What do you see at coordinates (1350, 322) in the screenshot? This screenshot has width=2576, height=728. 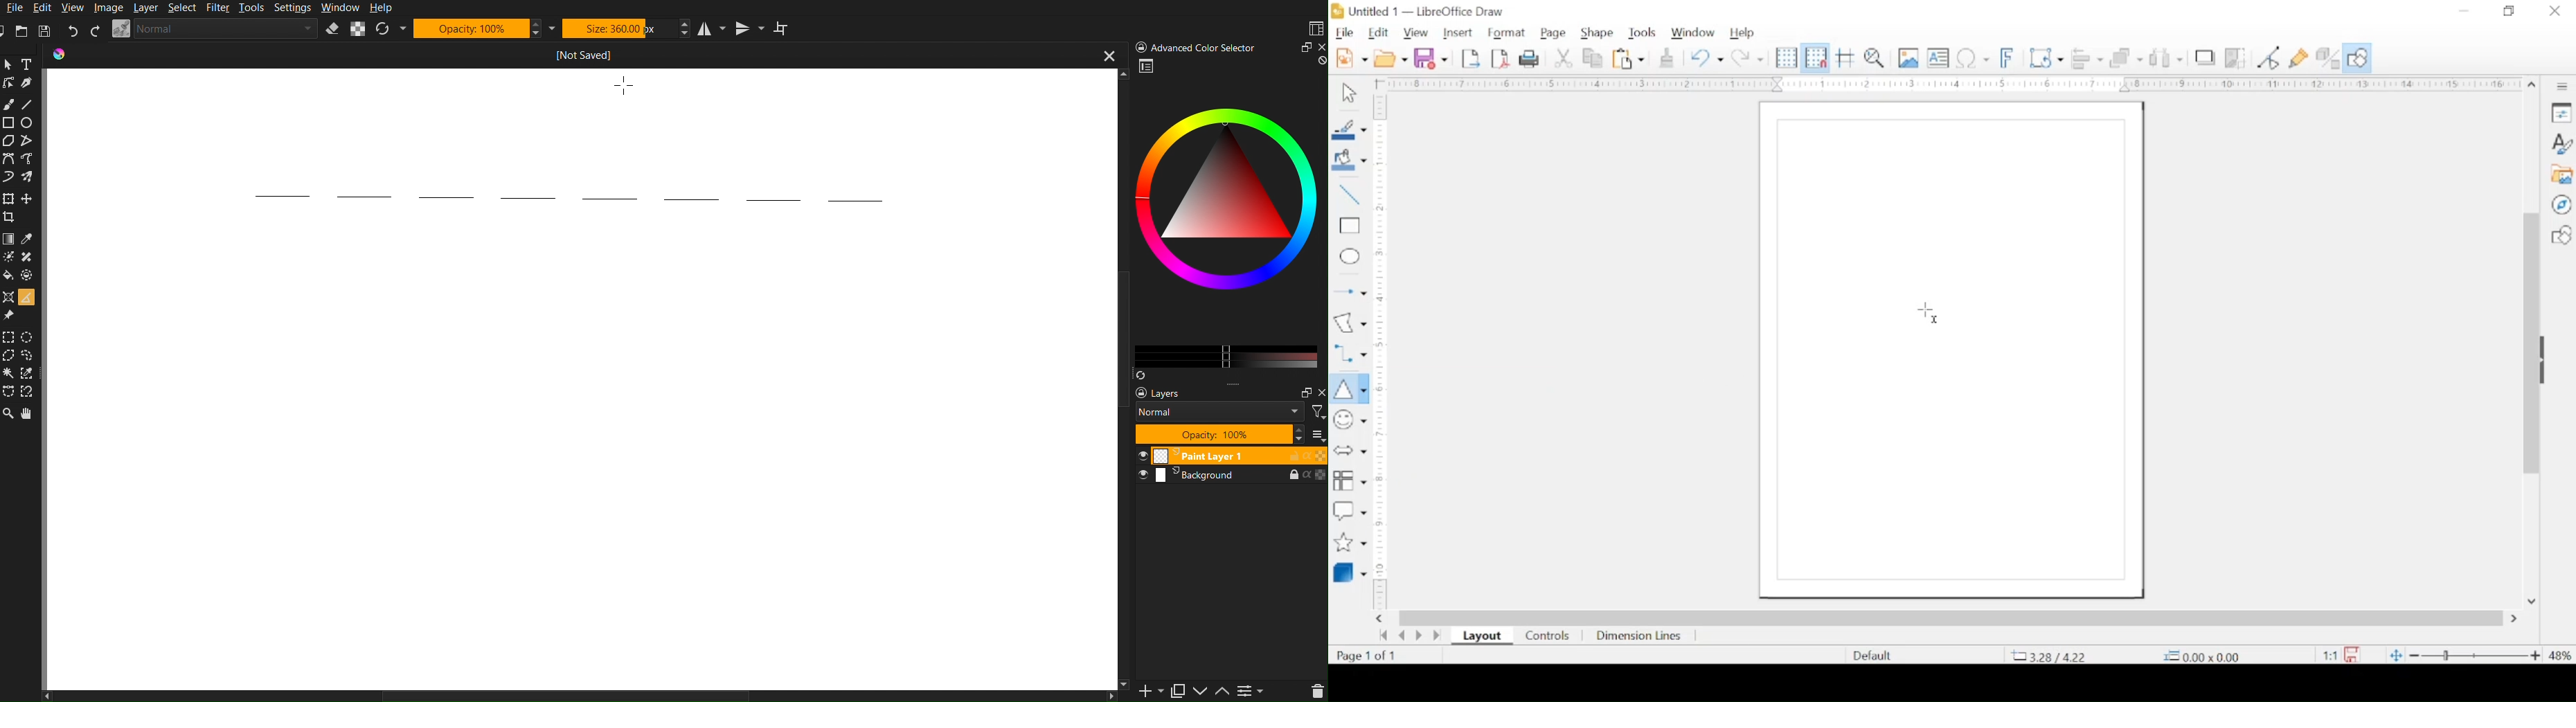 I see `insert curves and polygons` at bounding box center [1350, 322].